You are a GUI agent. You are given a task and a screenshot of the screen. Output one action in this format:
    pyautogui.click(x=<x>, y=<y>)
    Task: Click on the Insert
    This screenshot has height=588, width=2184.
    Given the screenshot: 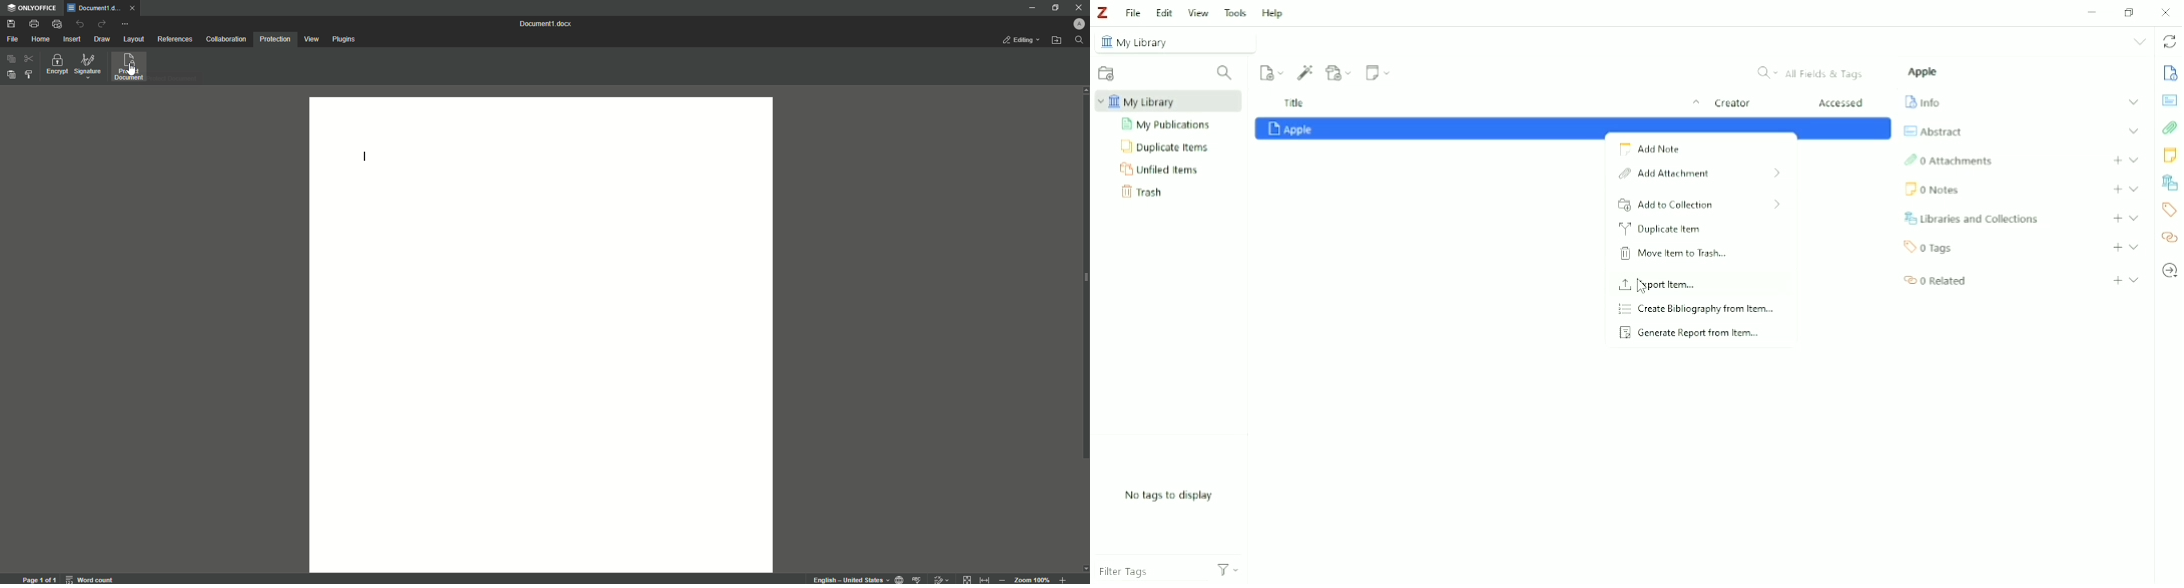 What is the action you would take?
    pyautogui.click(x=73, y=39)
    